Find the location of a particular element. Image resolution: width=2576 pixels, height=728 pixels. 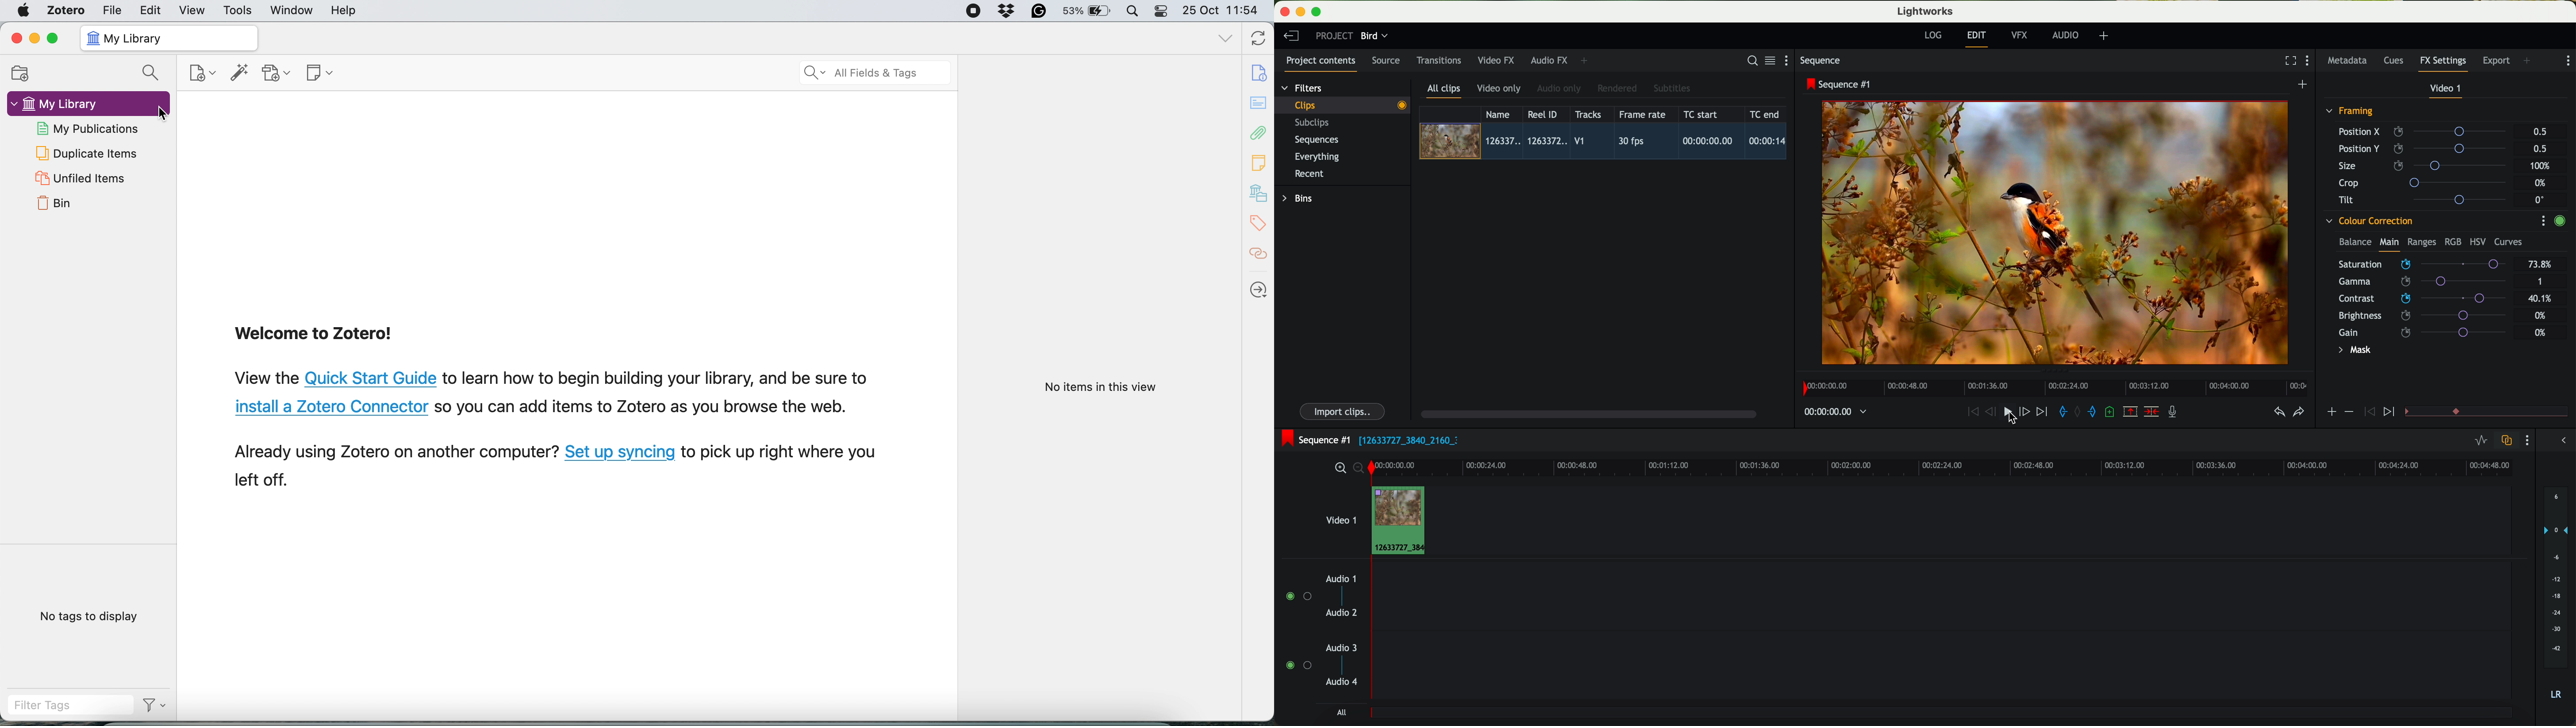

tracks is located at coordinates (1586, 115).